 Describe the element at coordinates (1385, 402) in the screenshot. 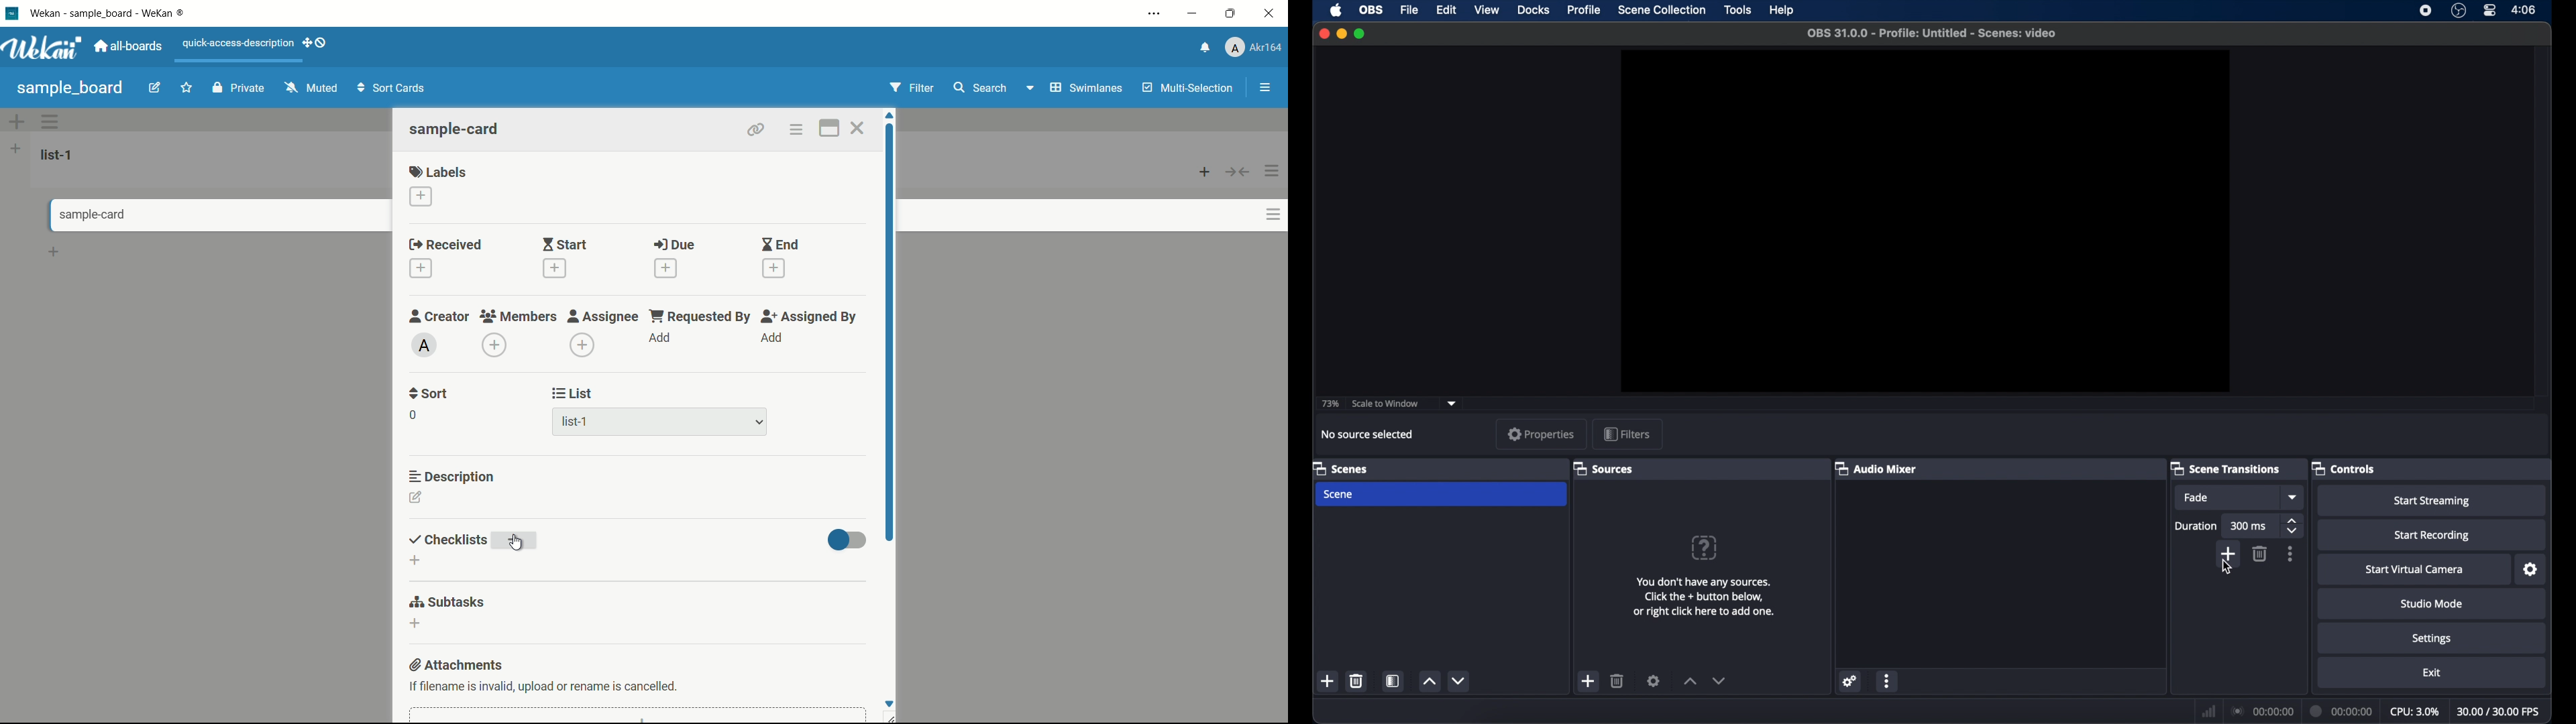

I see `scale to window` at that location.